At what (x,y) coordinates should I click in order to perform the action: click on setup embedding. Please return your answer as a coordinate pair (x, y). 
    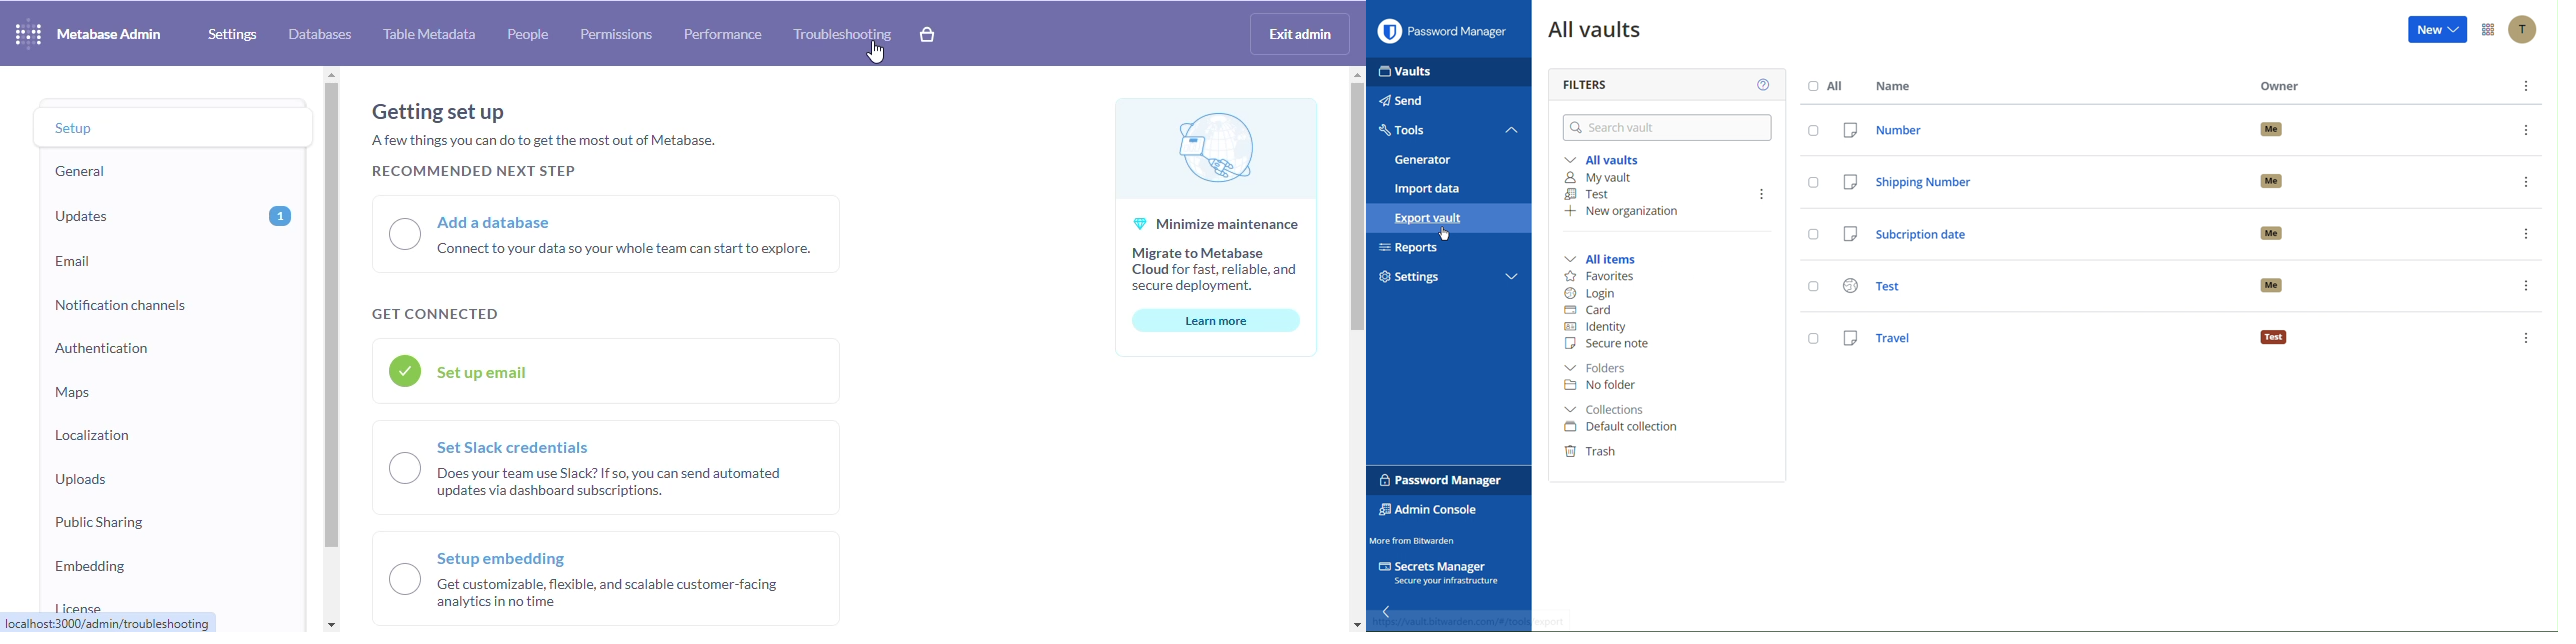
    Looking at the image, I should click on (609, 578).